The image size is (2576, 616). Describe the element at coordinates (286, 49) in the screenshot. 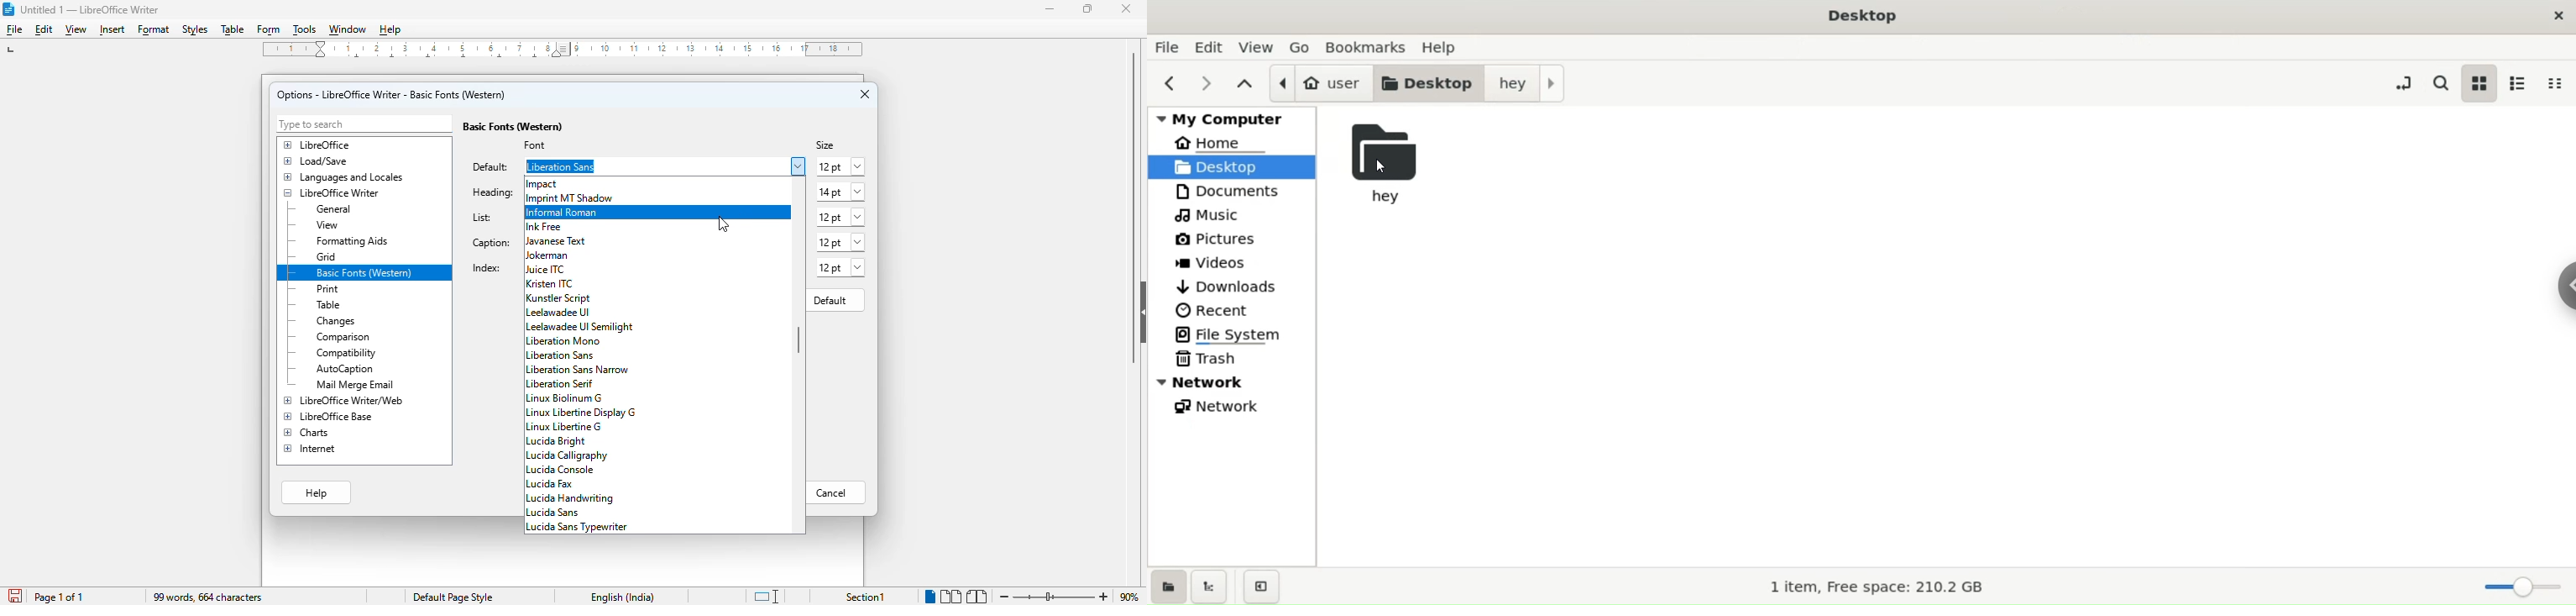

I see `1` at that location.